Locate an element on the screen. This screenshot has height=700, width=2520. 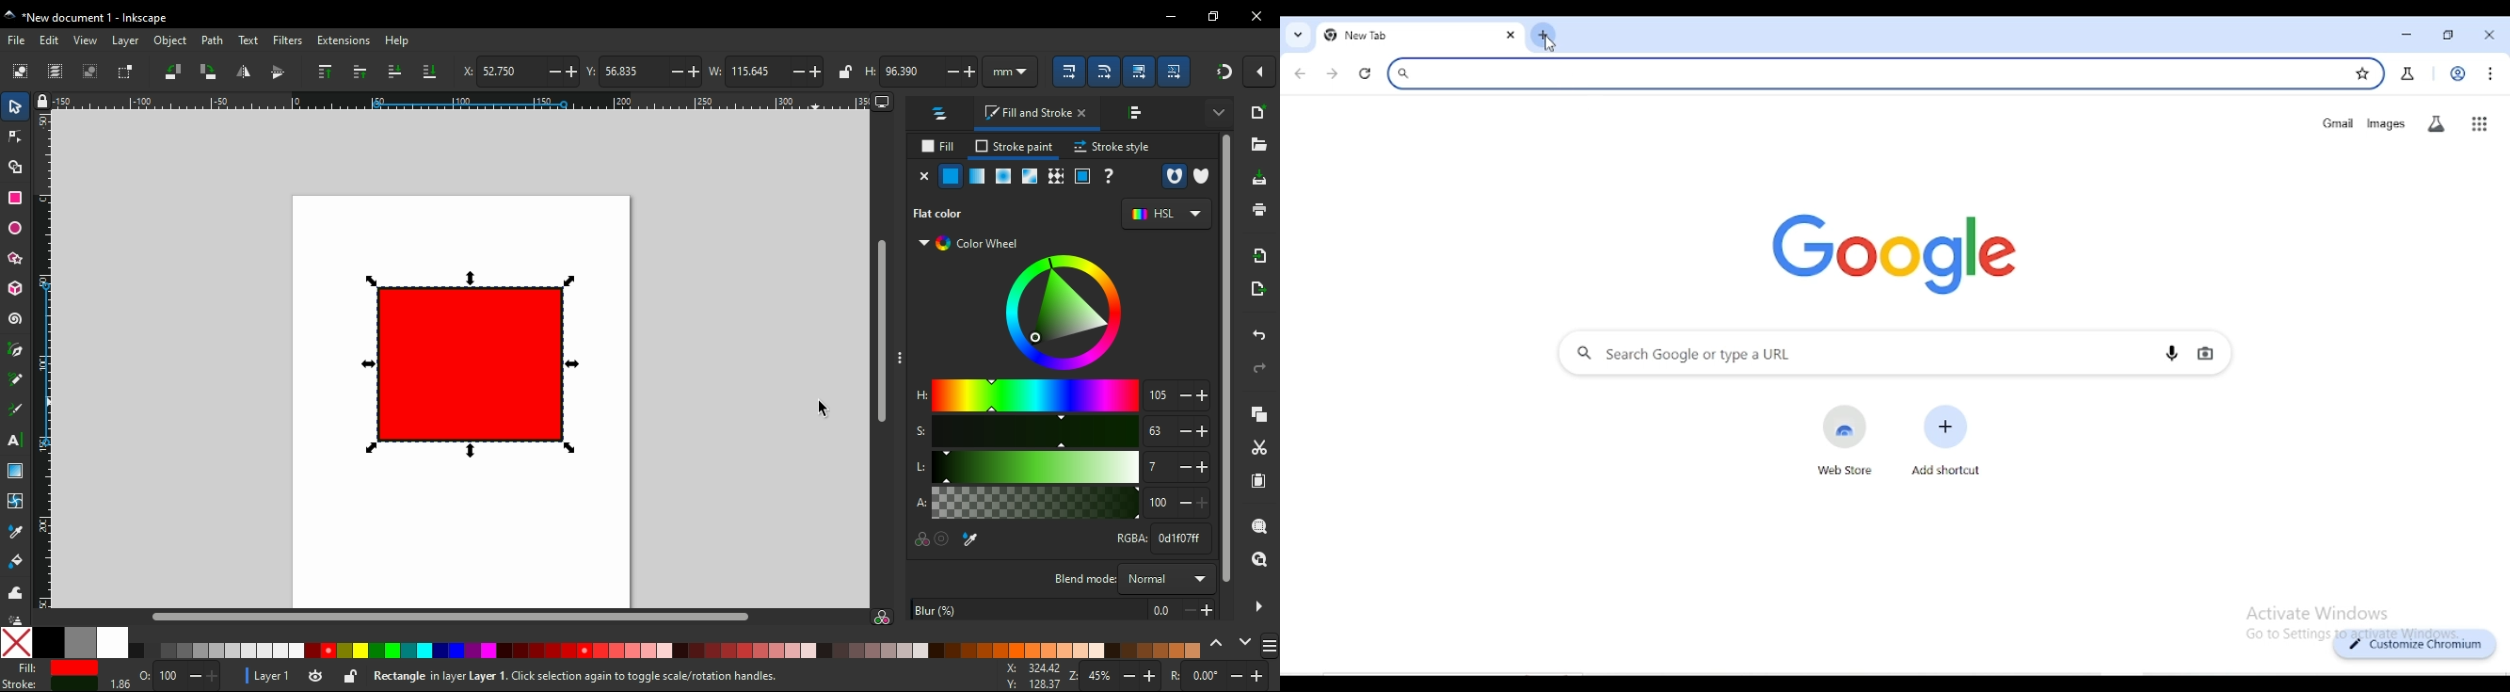
minimize is located at coordinates (2408, 36).